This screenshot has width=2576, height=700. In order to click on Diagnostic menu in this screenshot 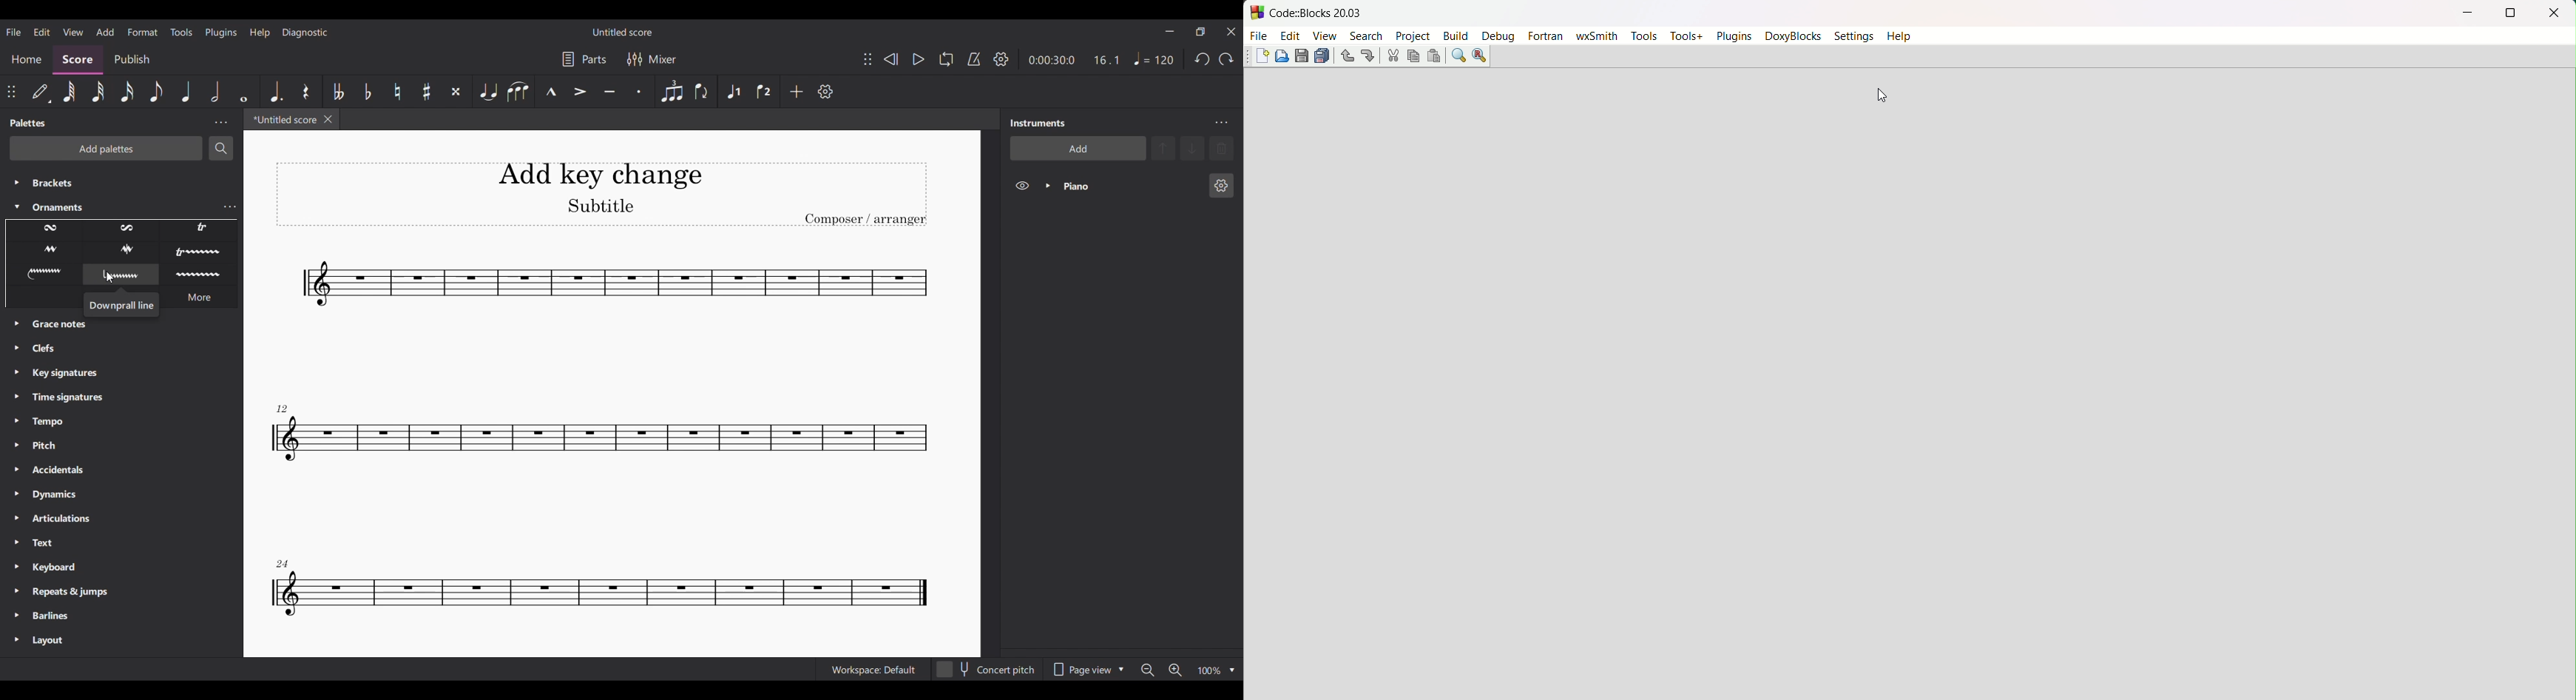, I will do `click(305, 32)`.